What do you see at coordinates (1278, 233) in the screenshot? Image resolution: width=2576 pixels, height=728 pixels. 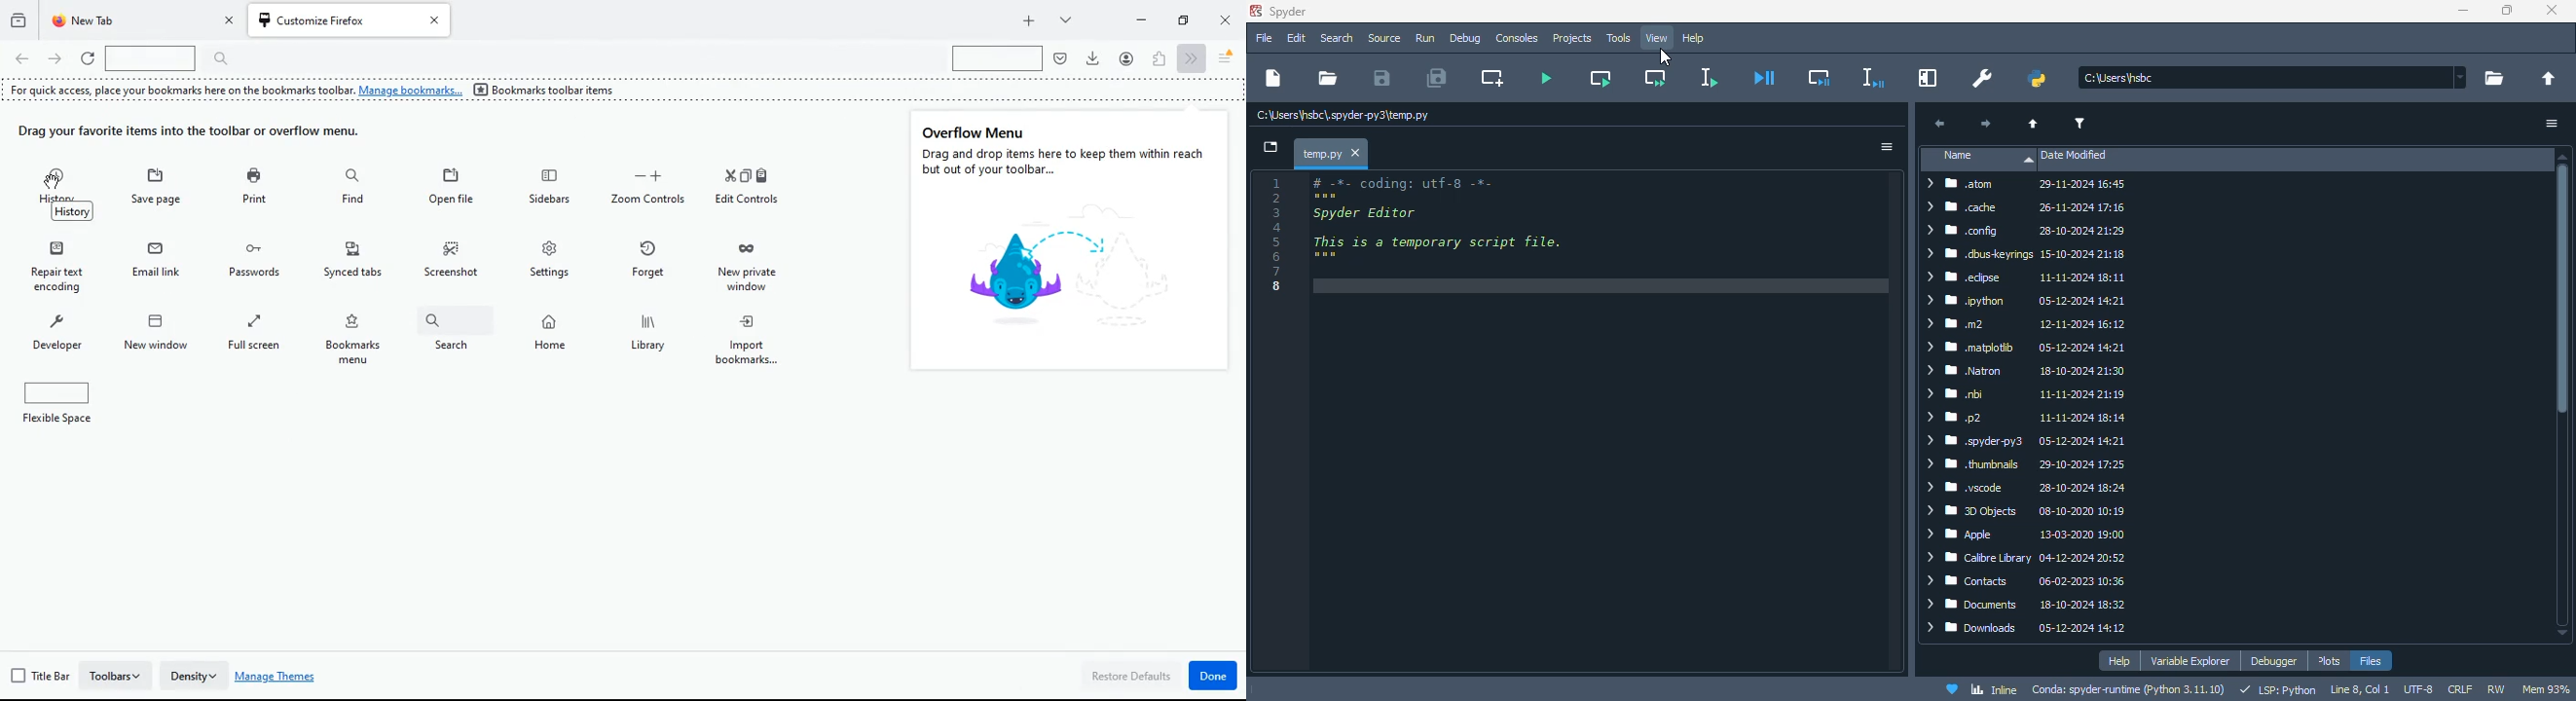 I see `line numbers` at bounding box center [1278, 233].